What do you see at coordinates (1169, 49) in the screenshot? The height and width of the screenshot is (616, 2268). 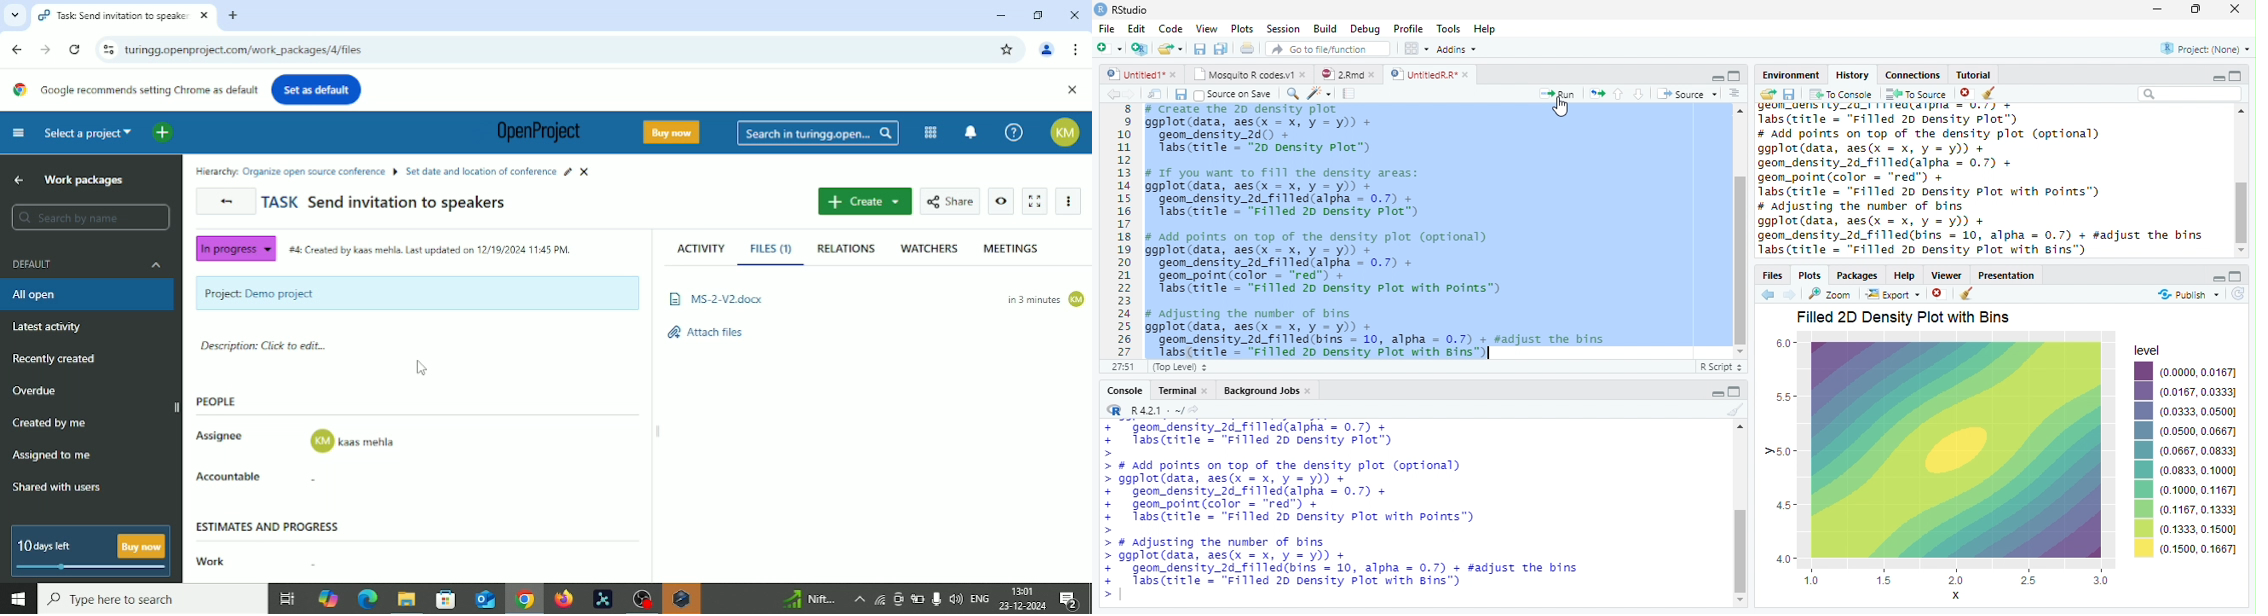 I see `open an existing file` at bounding box center [1169, 49].